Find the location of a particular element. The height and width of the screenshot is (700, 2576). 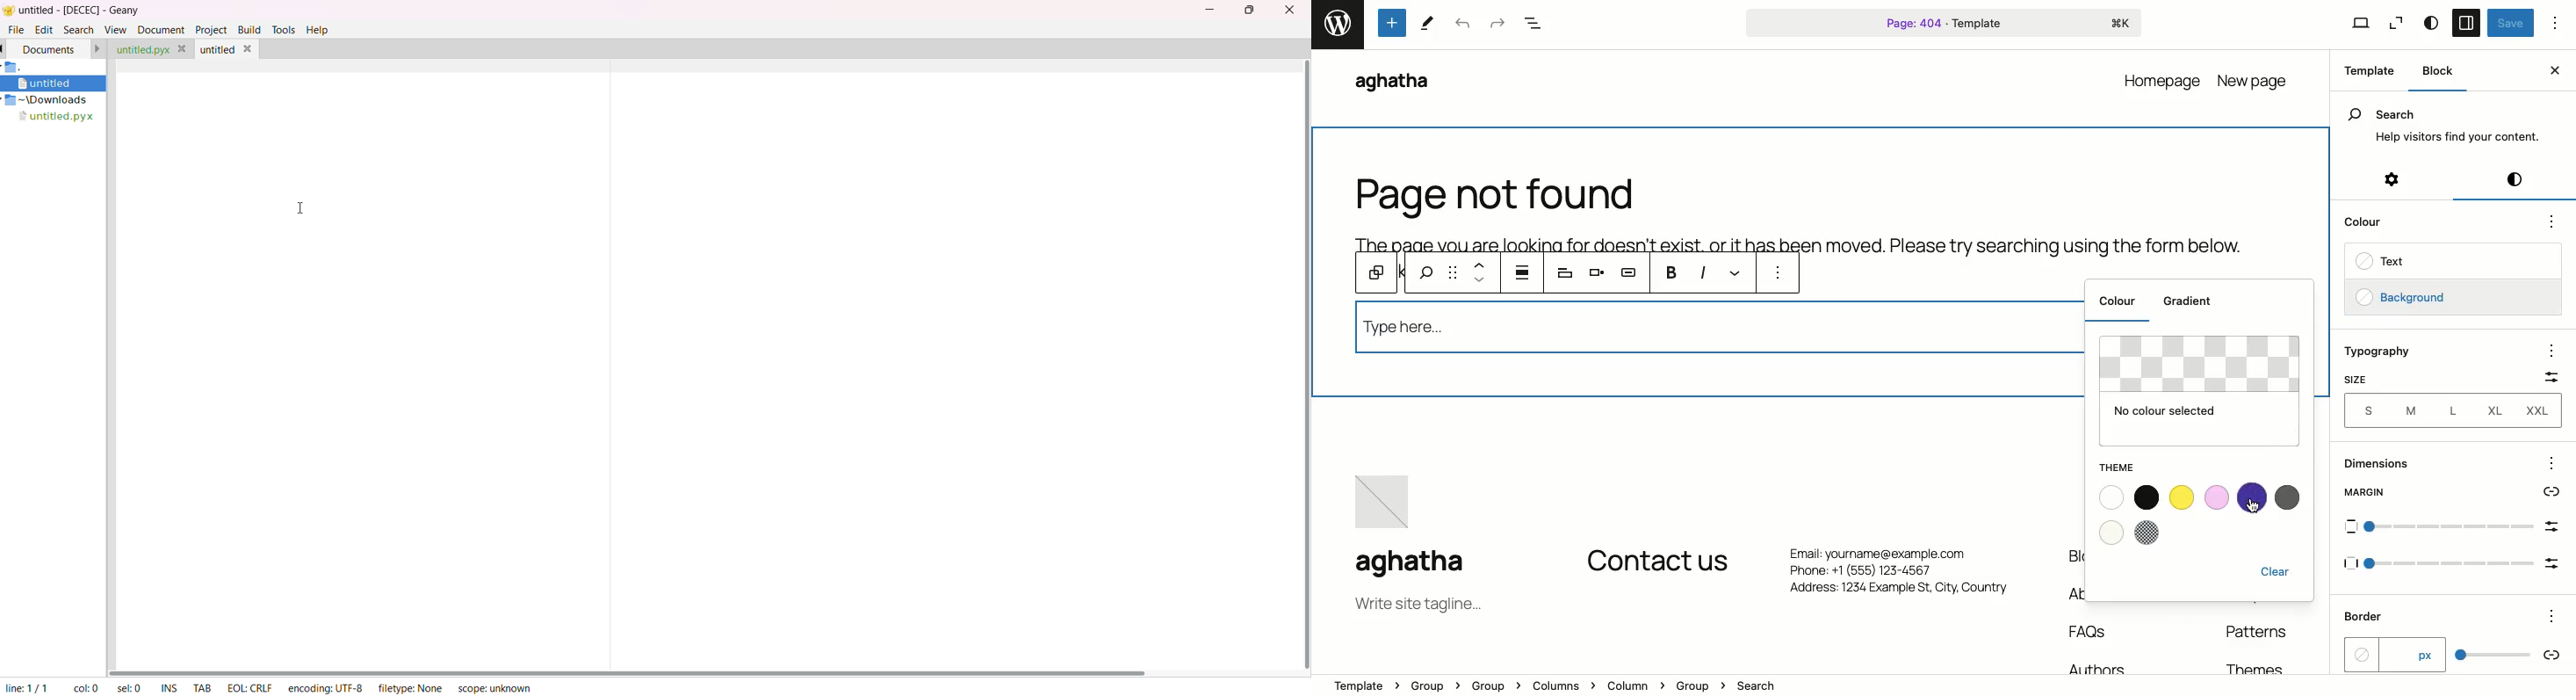

tools is located at coordinates (1432, 22).